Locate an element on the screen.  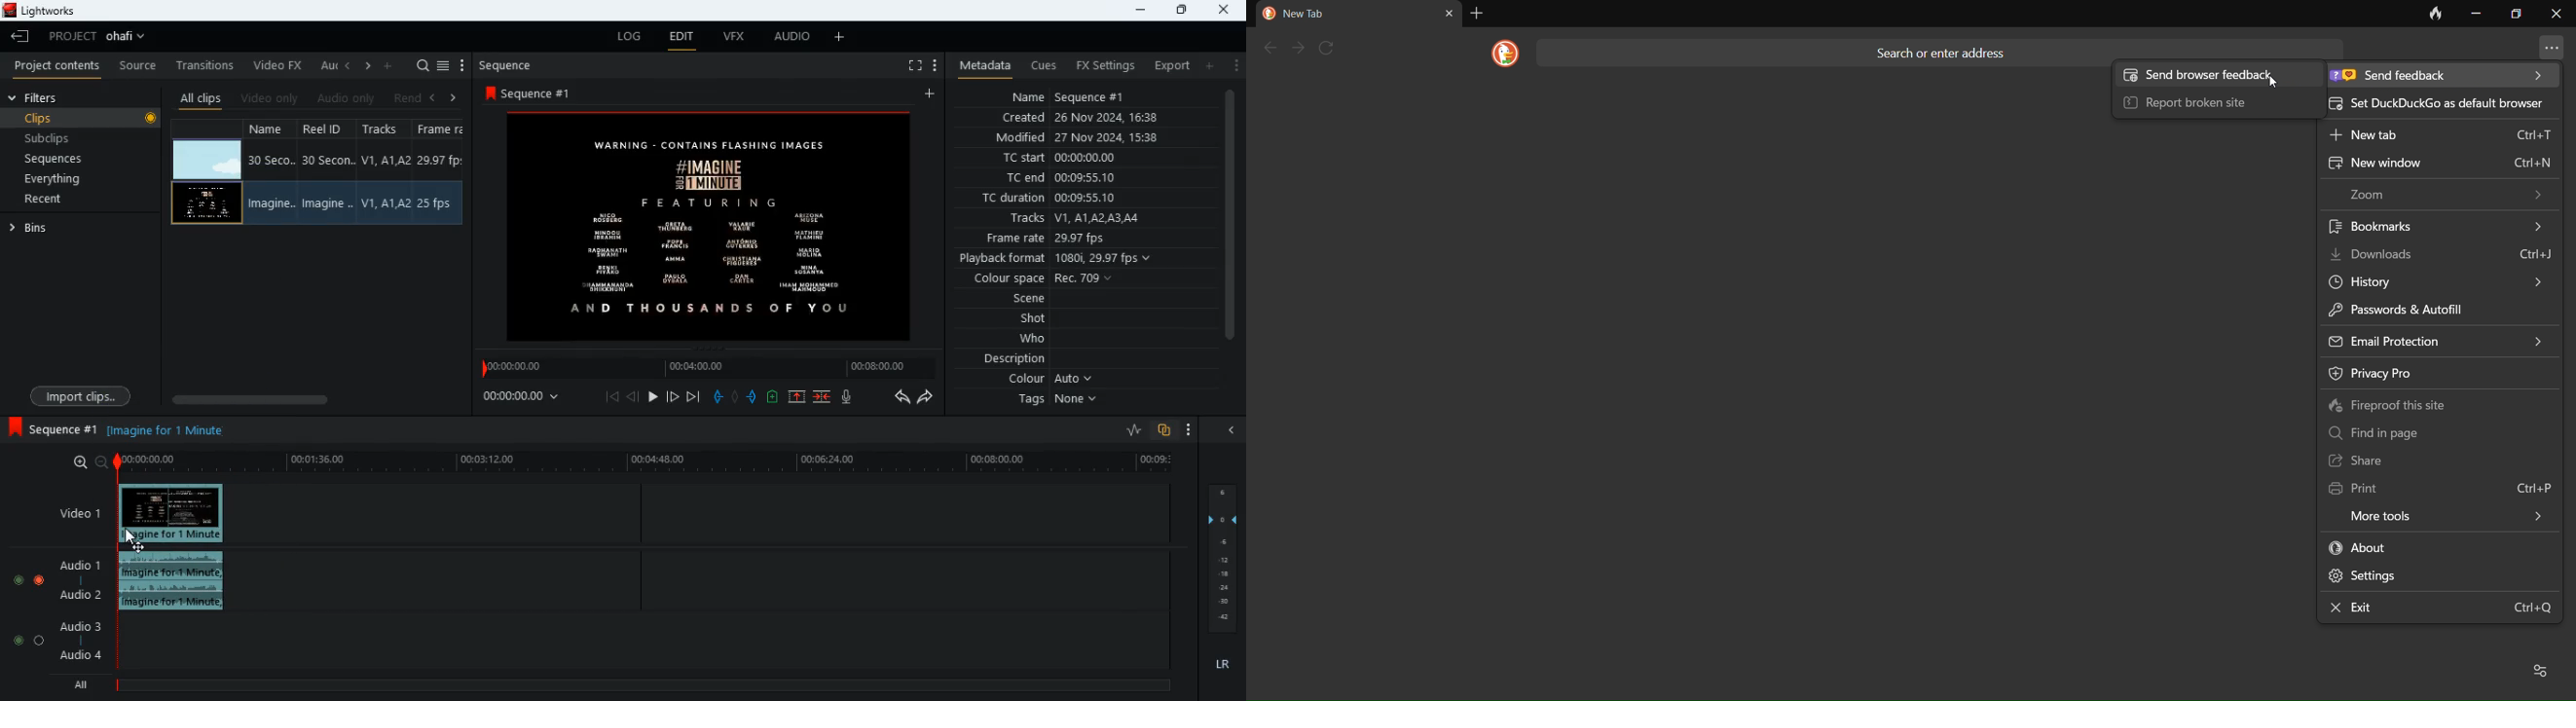
more is located at coordinates (465, 64).